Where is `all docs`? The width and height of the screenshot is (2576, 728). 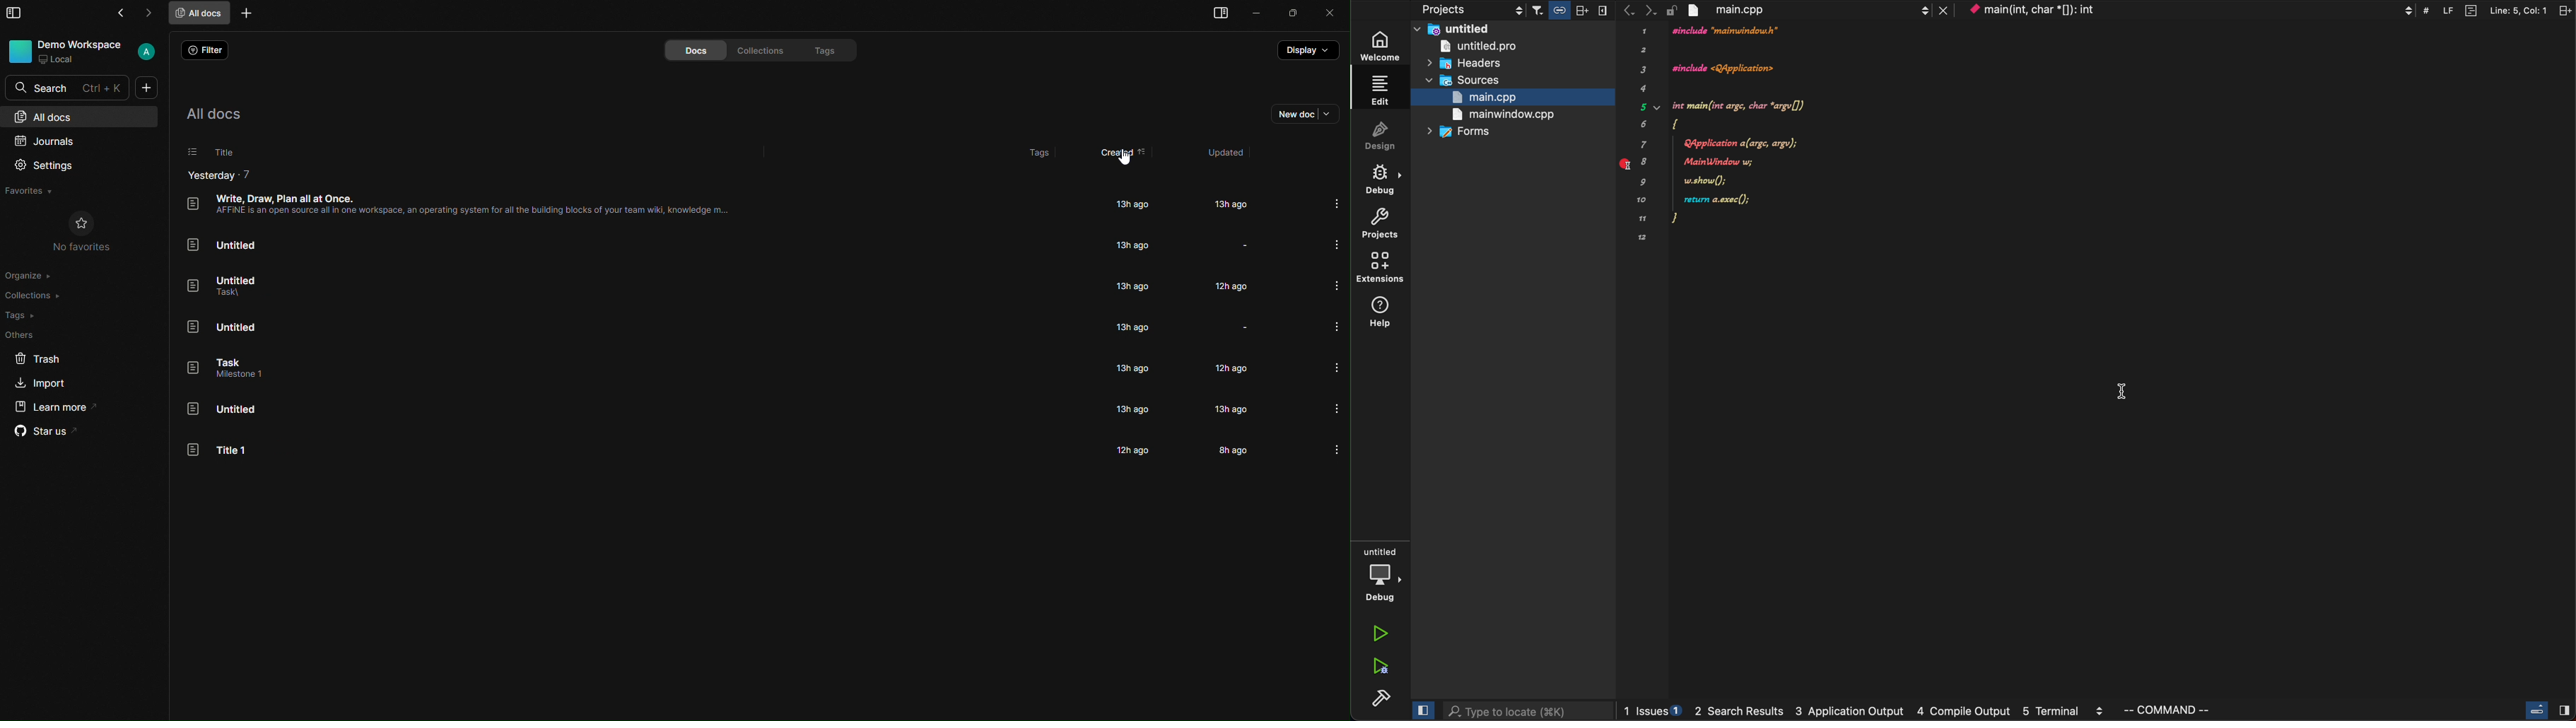
all docs is located at coordinates (88, 116).